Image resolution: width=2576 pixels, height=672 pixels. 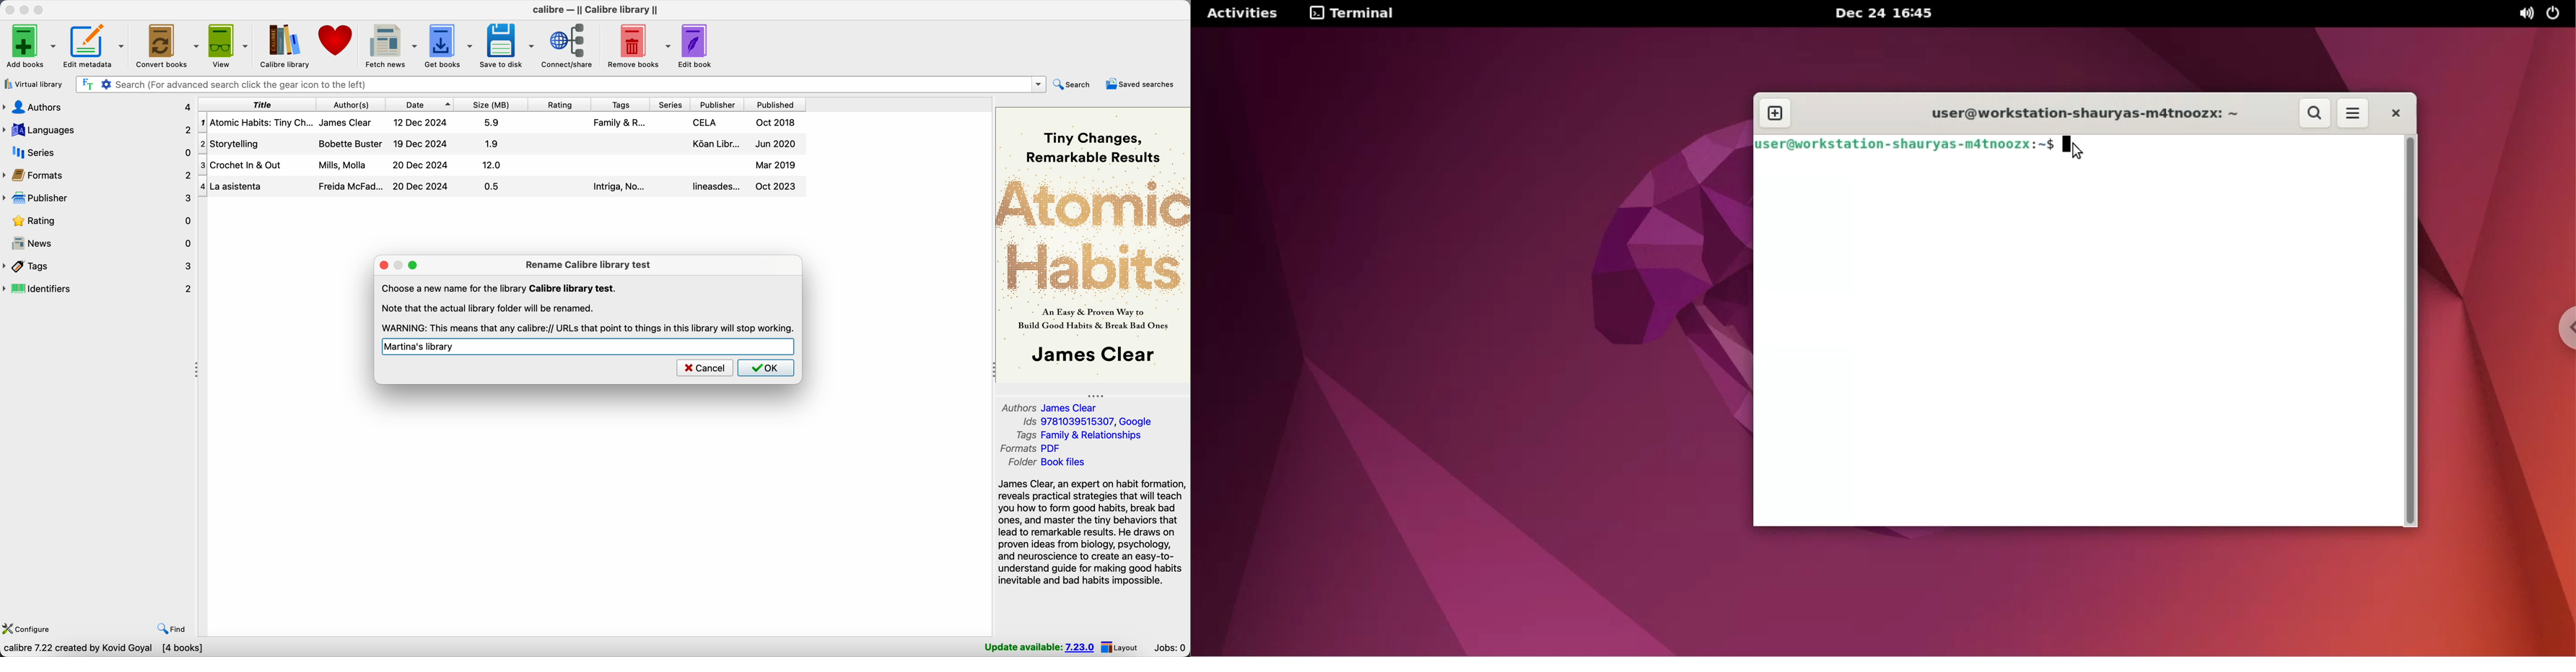 I want to click on series, so click(x=98, y=152).